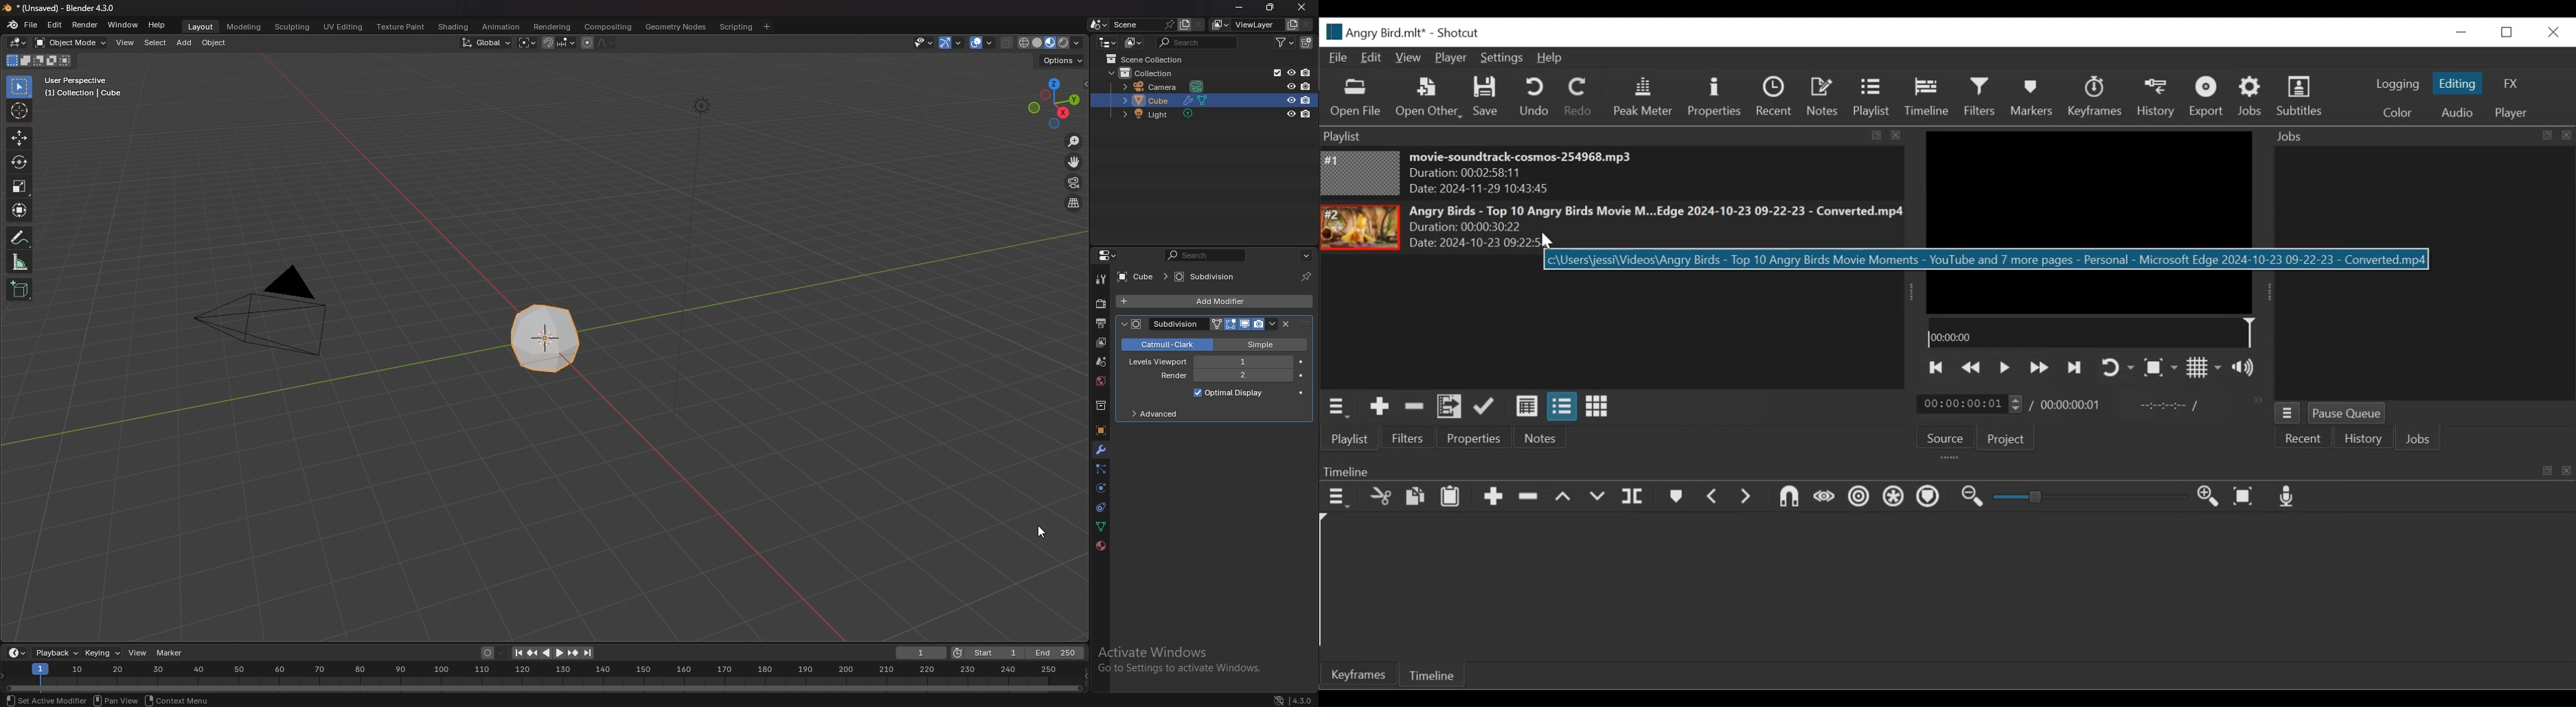 The height and width of the screenshot is (728, 2576). What do you see at coordinates (1245, 25) in the screenshot?
I see `view layer` at bounding box center [1245, 25].